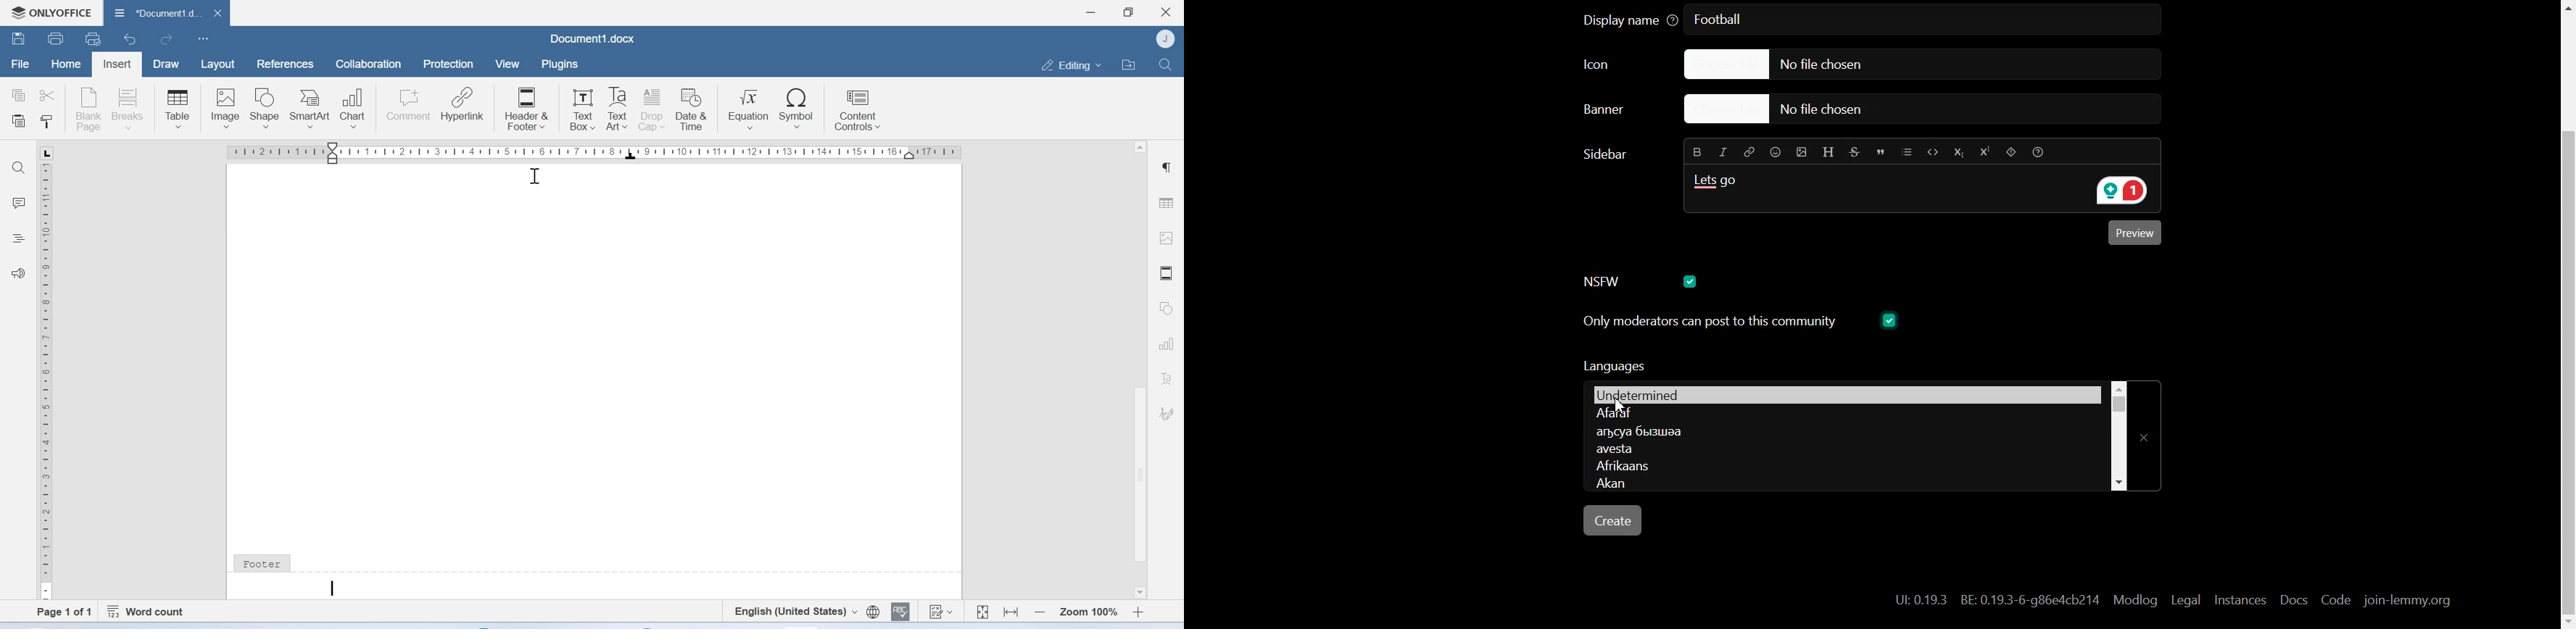  What do you see at coordinates (149, 609) in the screenshot?
I see `Word count` at bounding box center [149, 609].